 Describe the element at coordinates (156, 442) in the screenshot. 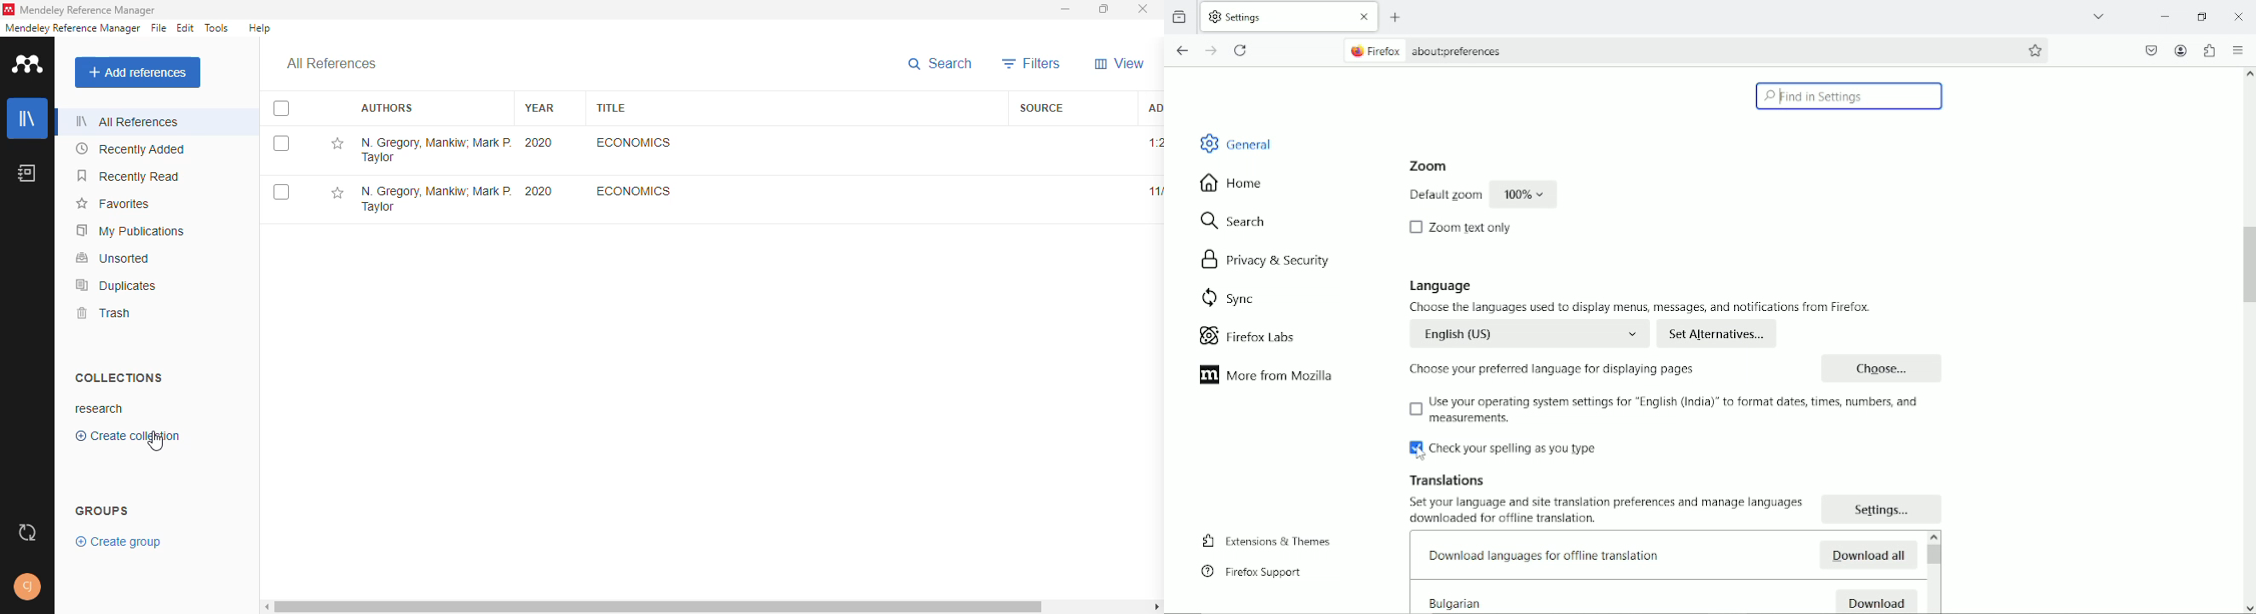

I see `cursor` at that location.